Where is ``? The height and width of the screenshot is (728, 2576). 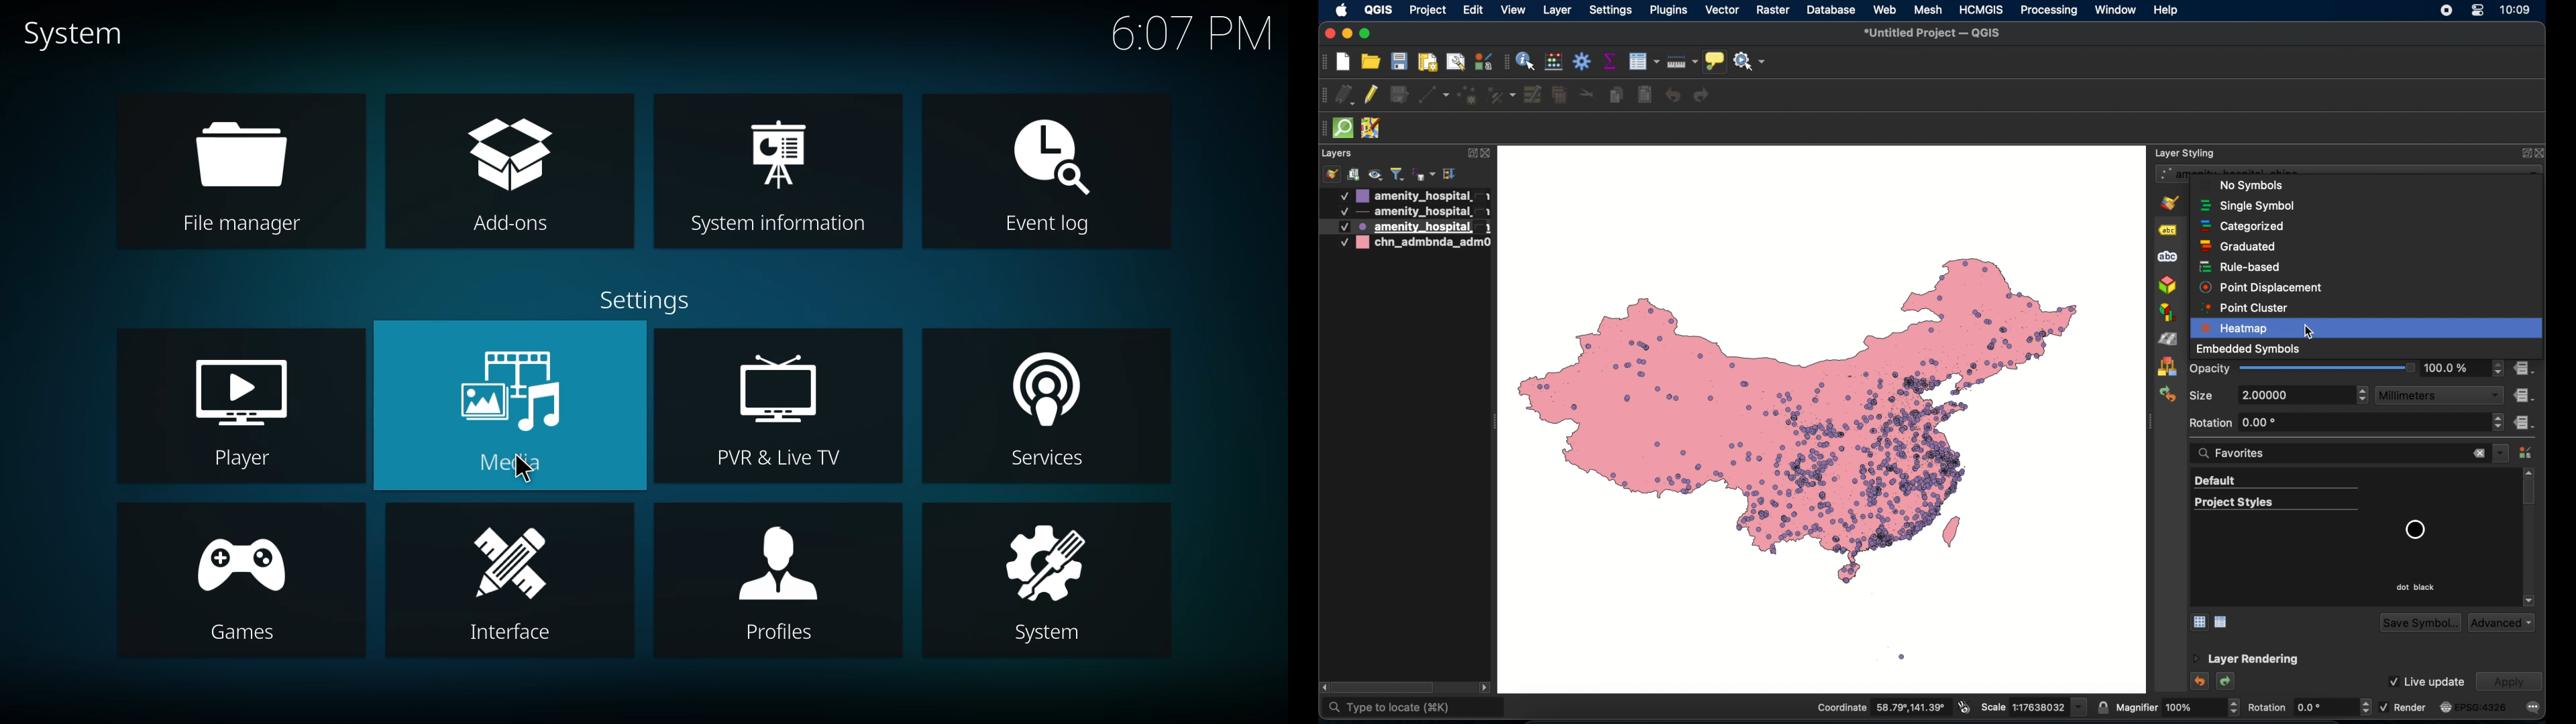  is located at coordinates (2310, 333).